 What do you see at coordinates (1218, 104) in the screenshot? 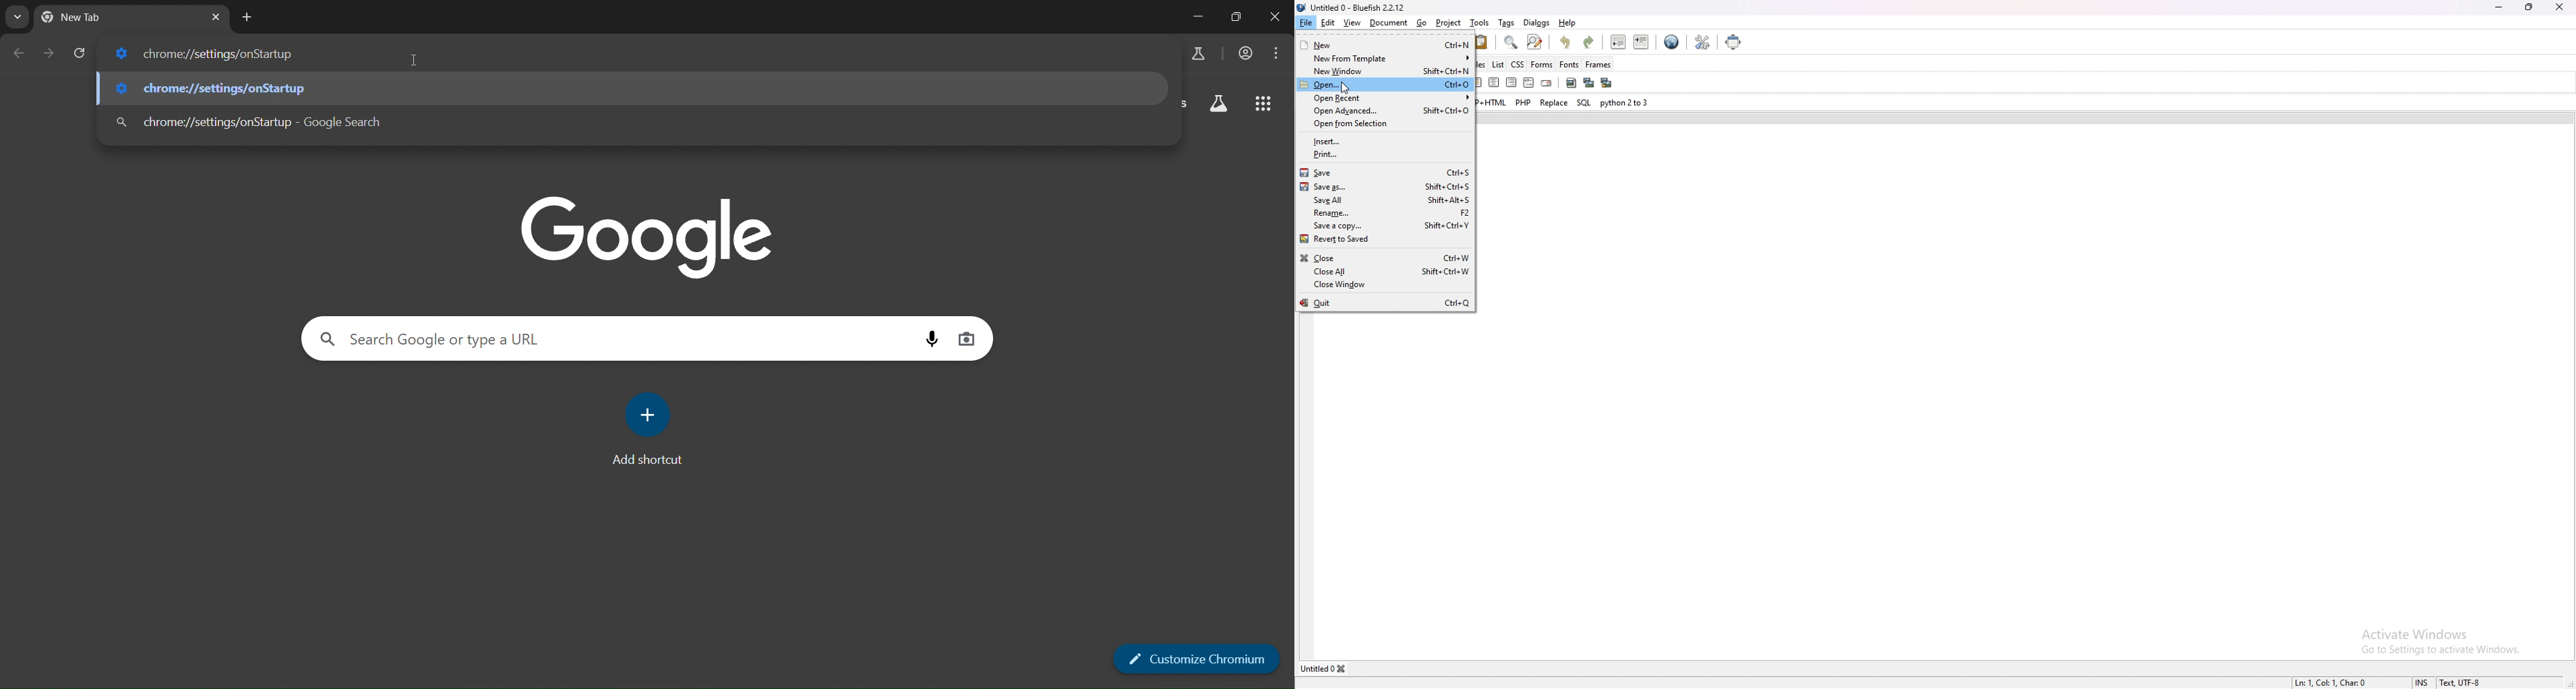
I see `search labs` at bounding box center [1218, 104].